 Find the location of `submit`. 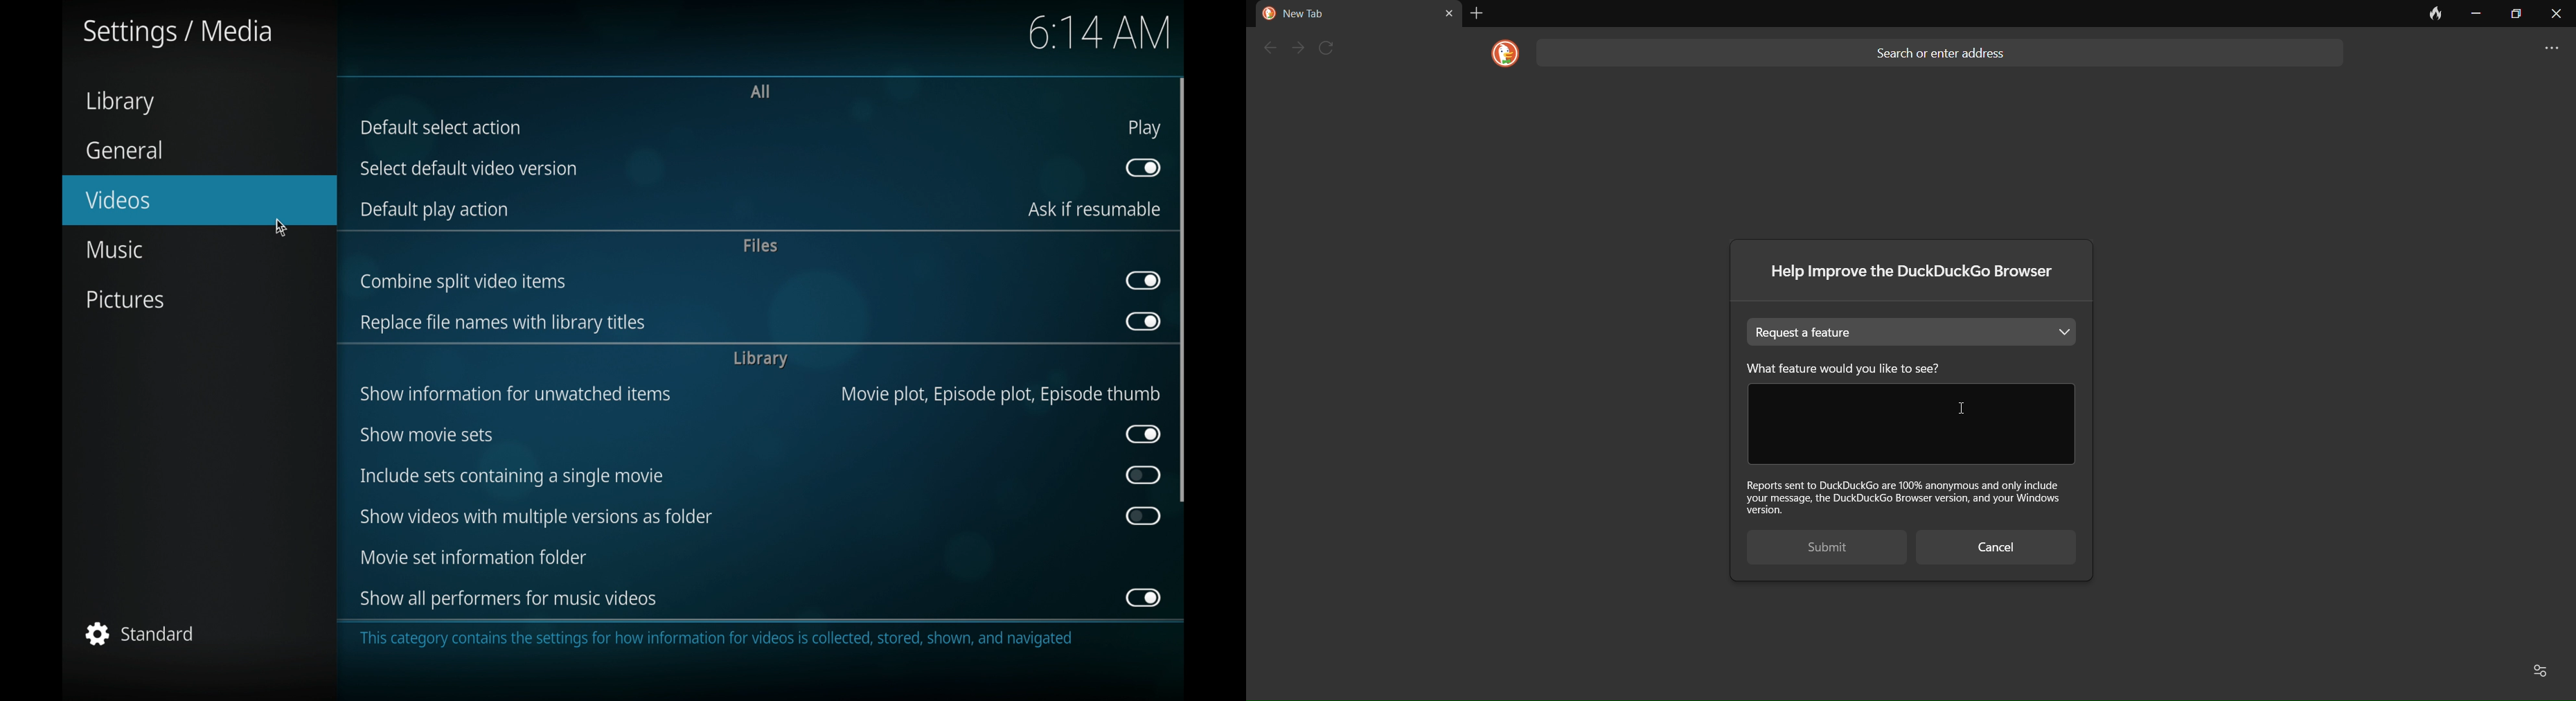

submit is located at coordinates (1816, 549).